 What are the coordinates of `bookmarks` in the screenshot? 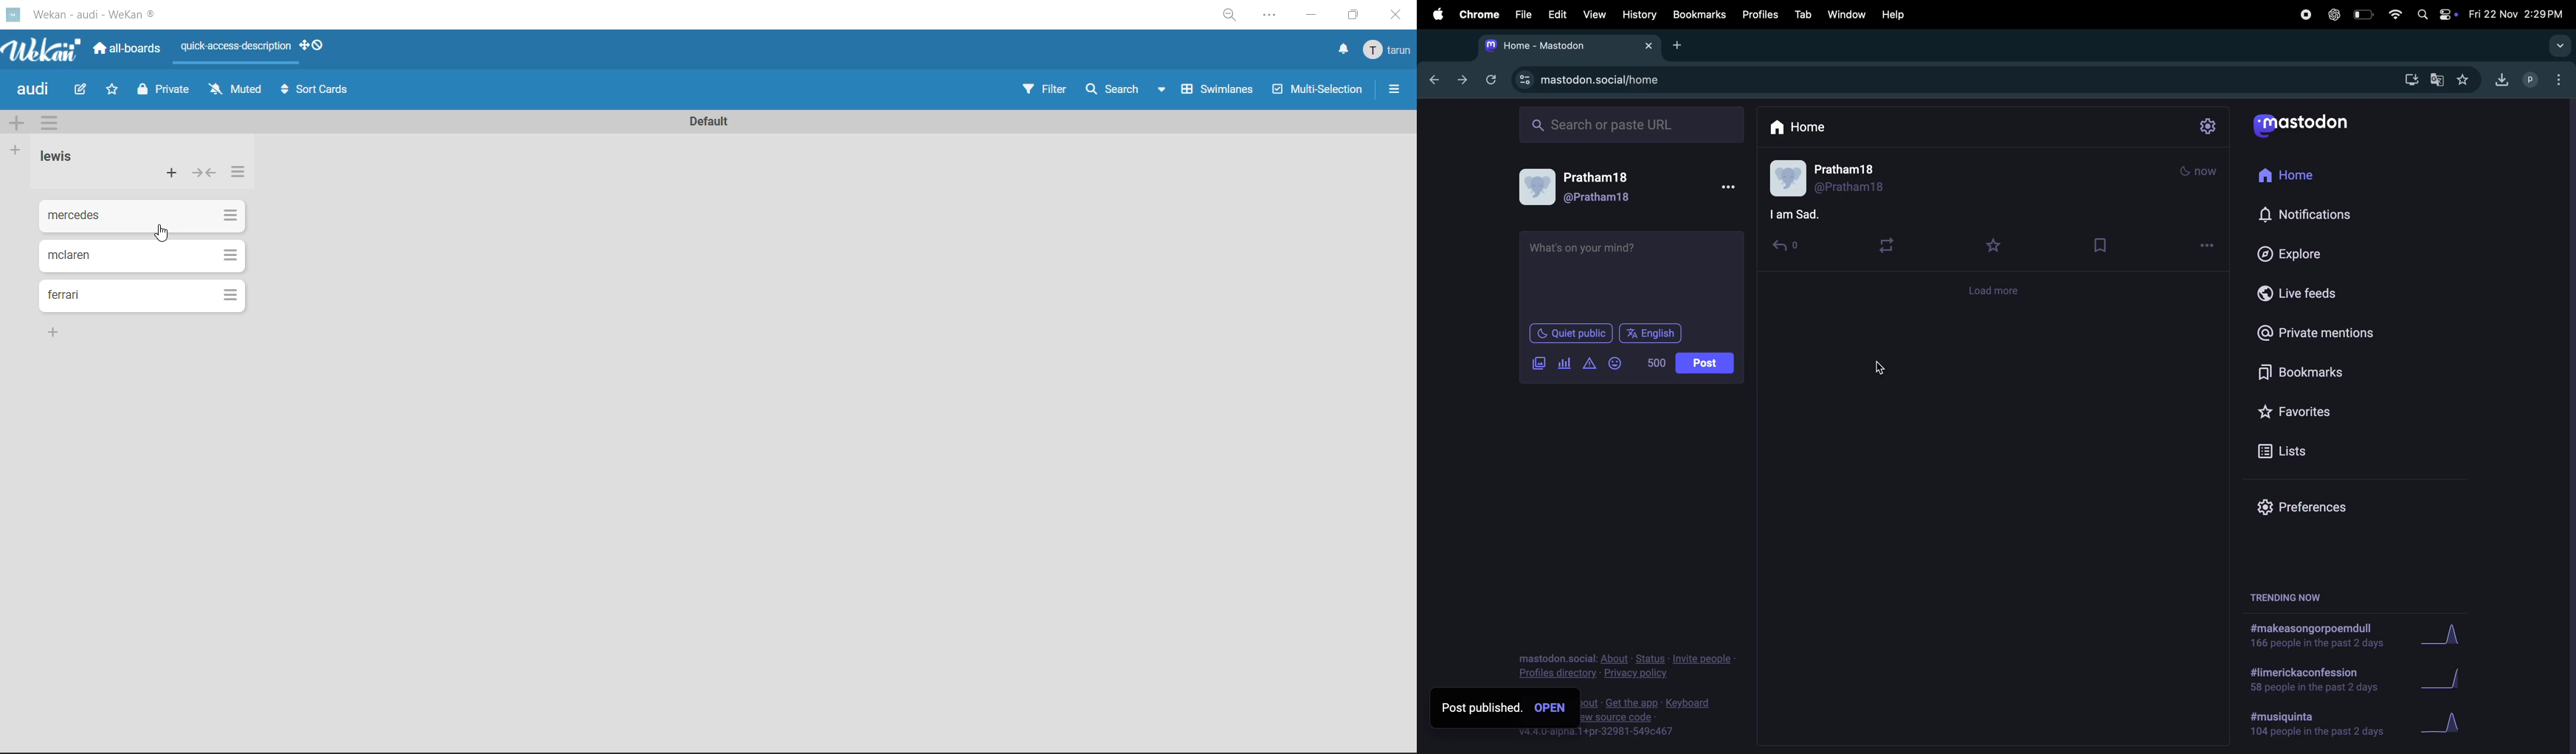 It's located at (1700, 14).